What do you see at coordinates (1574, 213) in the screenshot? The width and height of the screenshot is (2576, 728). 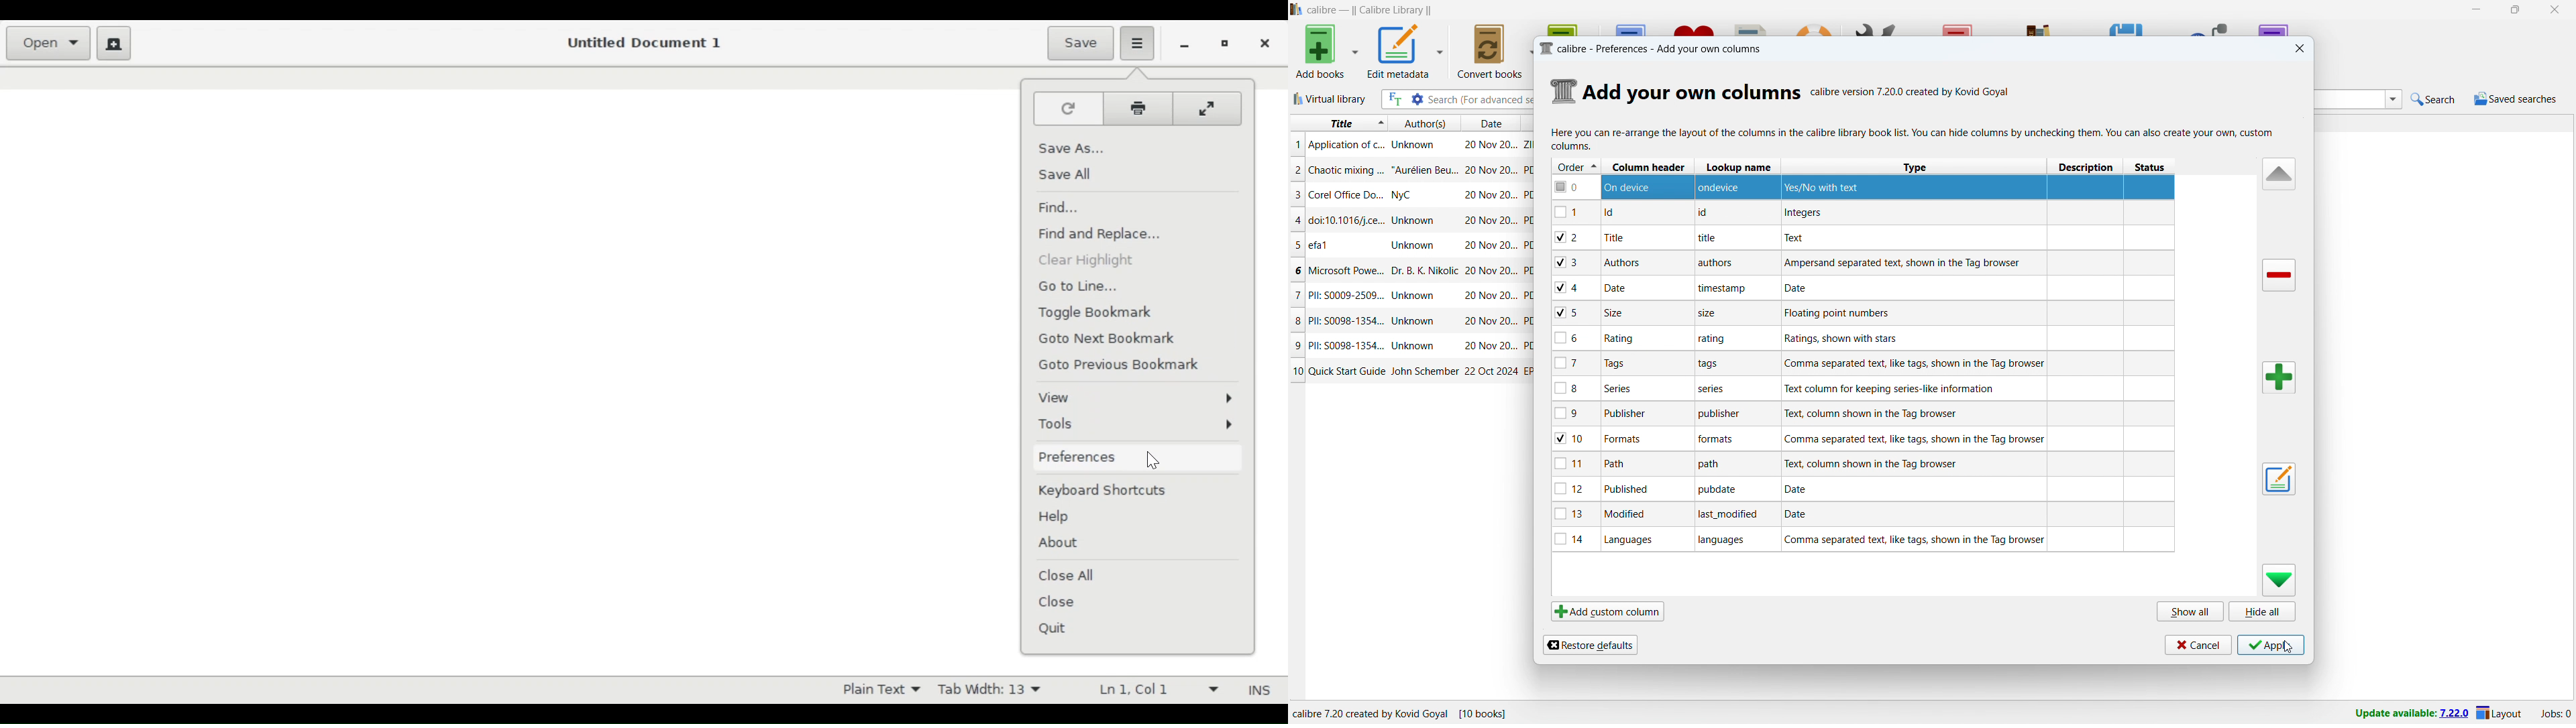 I see `1` at bounding box center [1574, 213].